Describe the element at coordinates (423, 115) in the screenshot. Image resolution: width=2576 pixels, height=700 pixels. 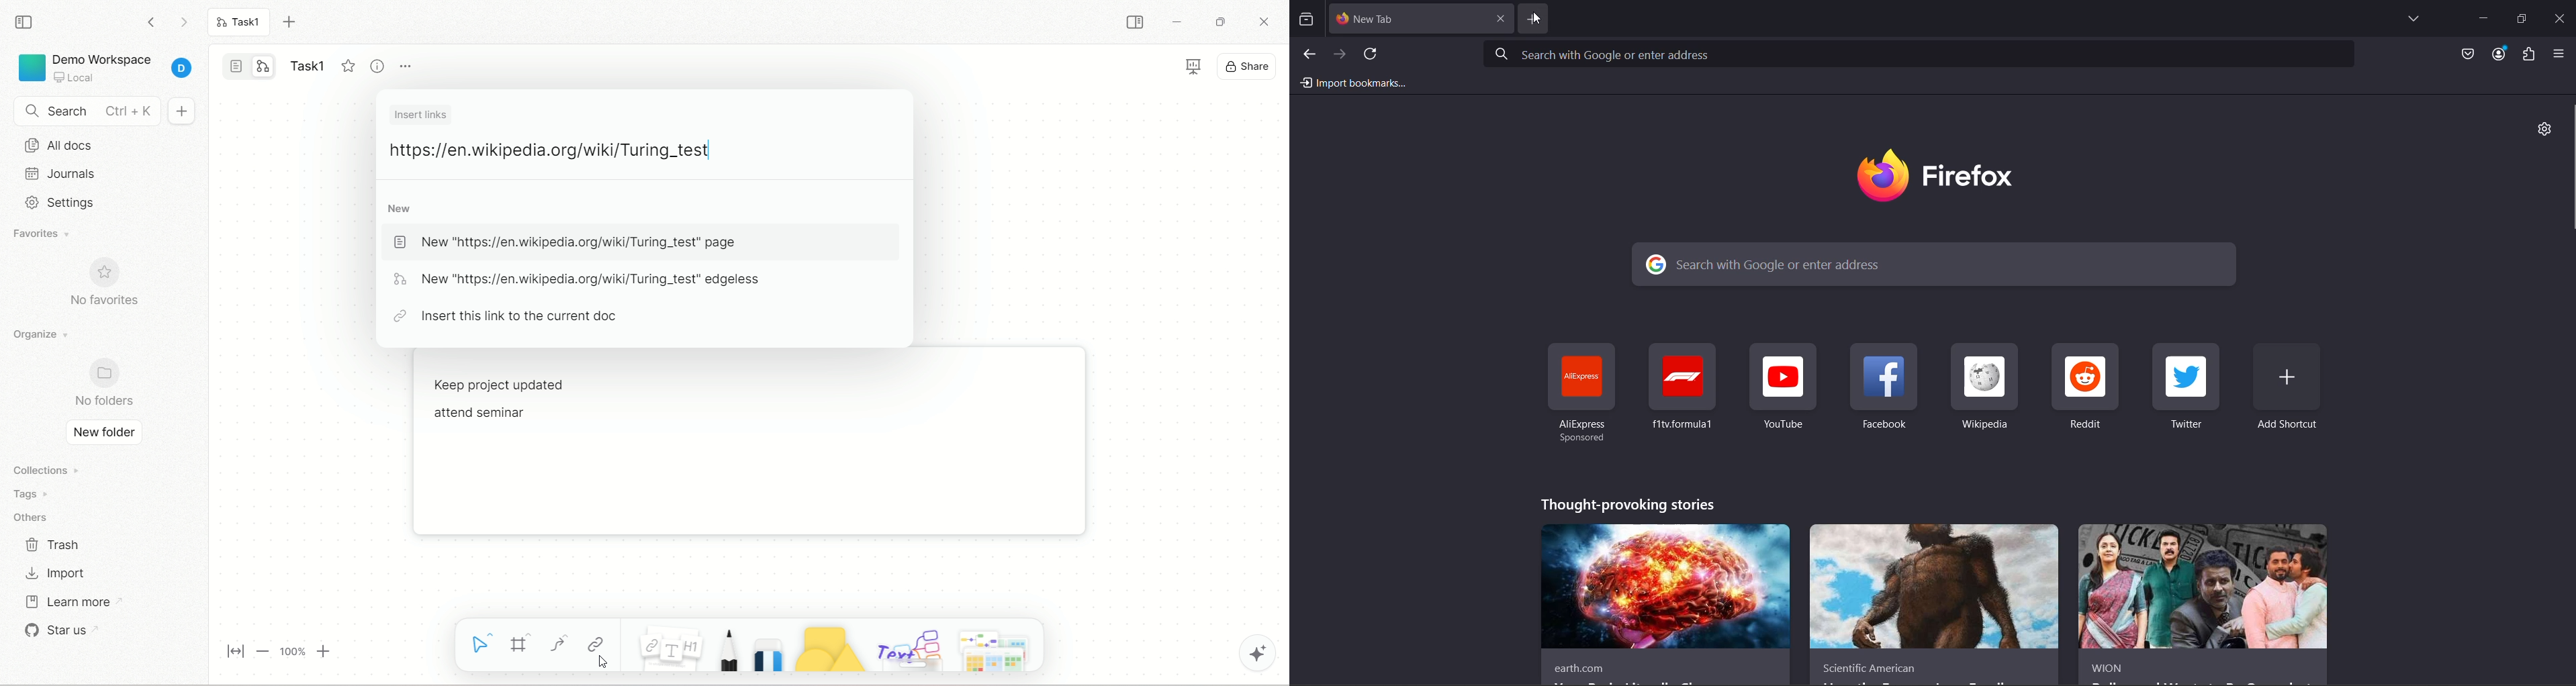
I see `Insert Links` at that location.